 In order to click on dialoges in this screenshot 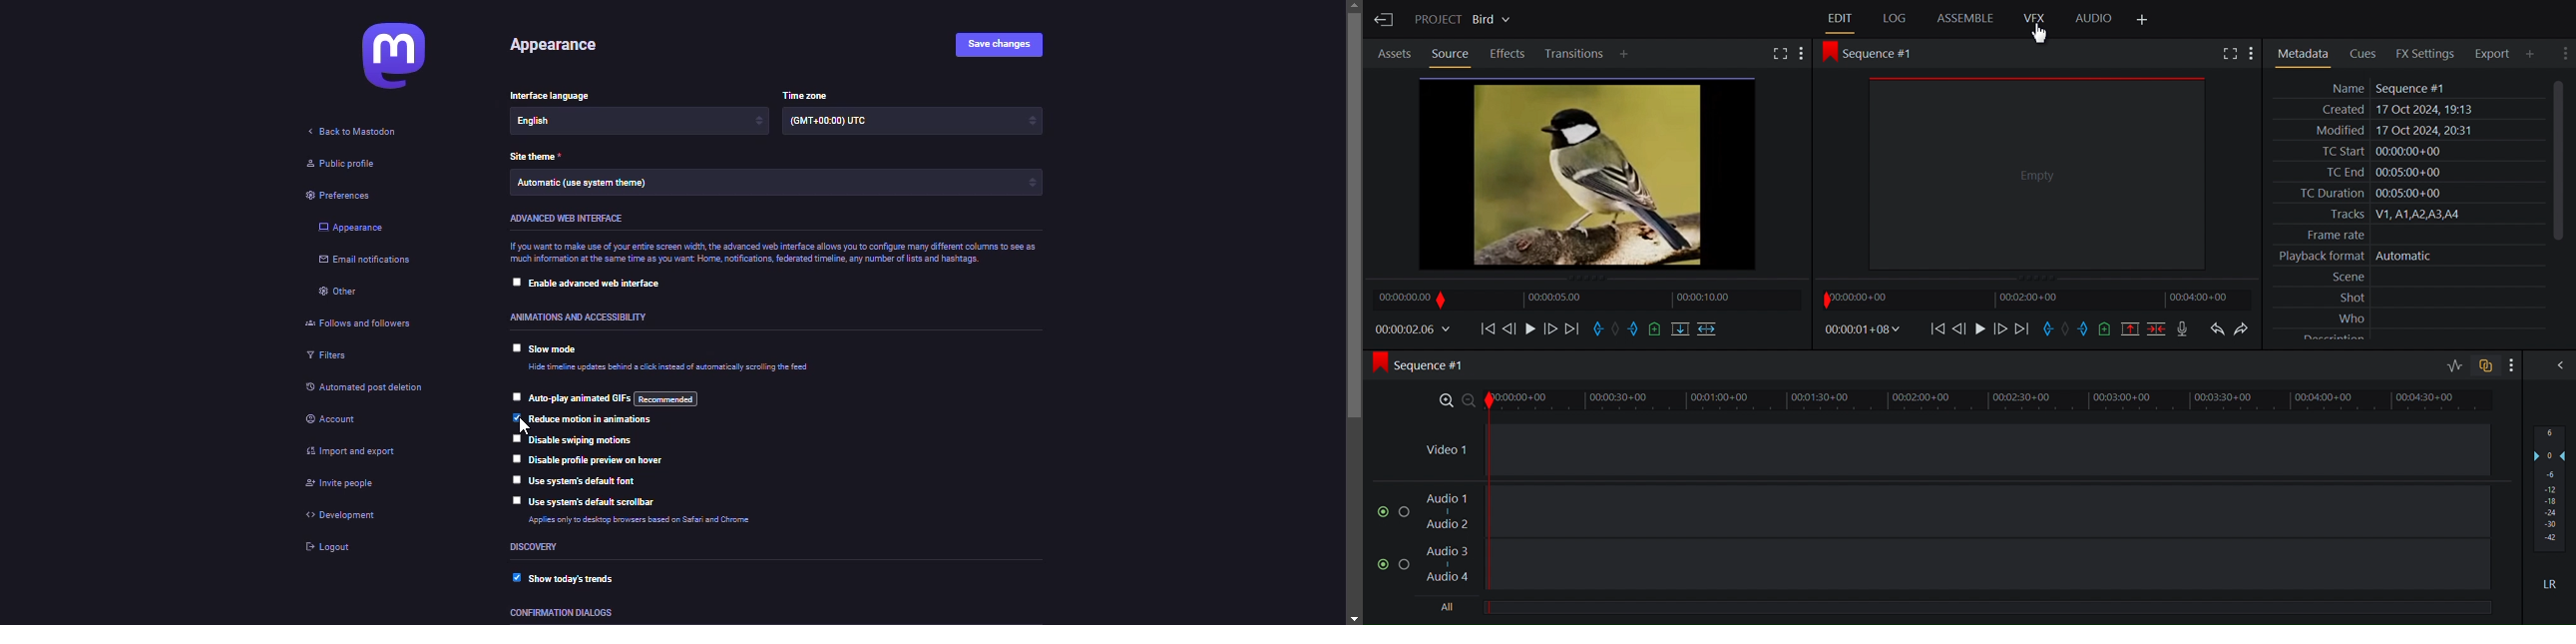, I will do `click(557, 614)`.